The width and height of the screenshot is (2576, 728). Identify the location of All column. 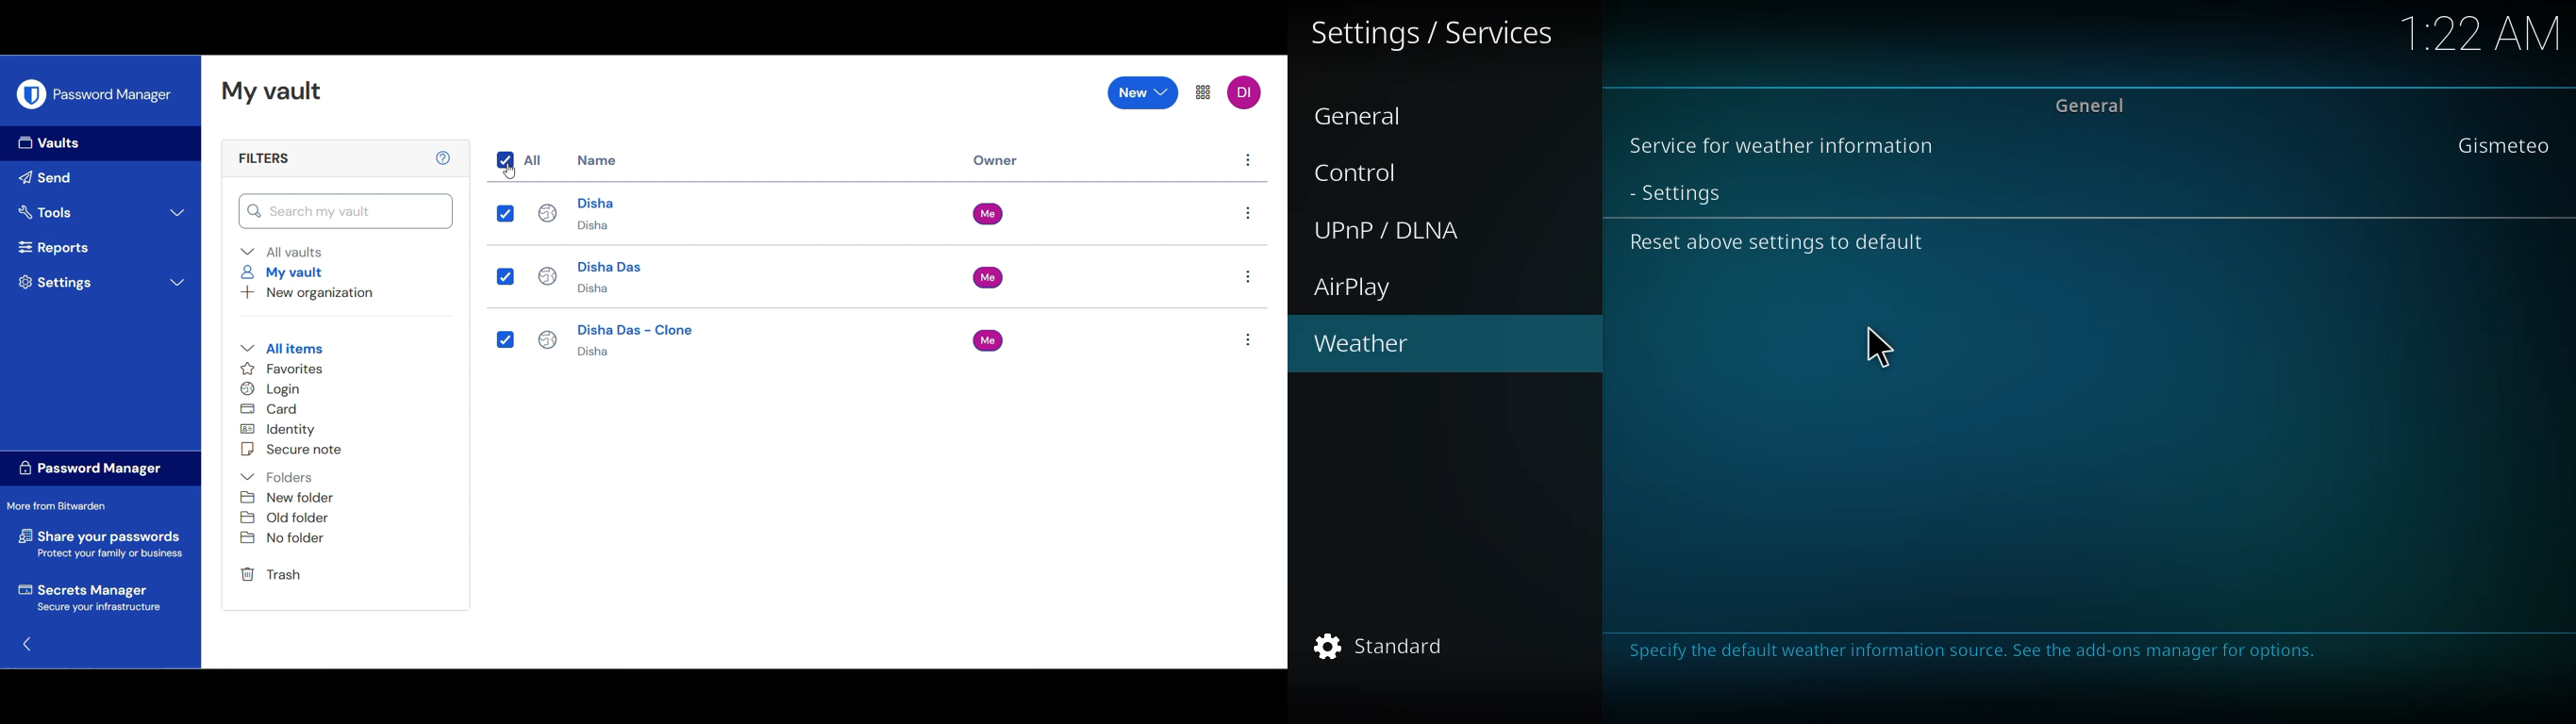
(533, 160).